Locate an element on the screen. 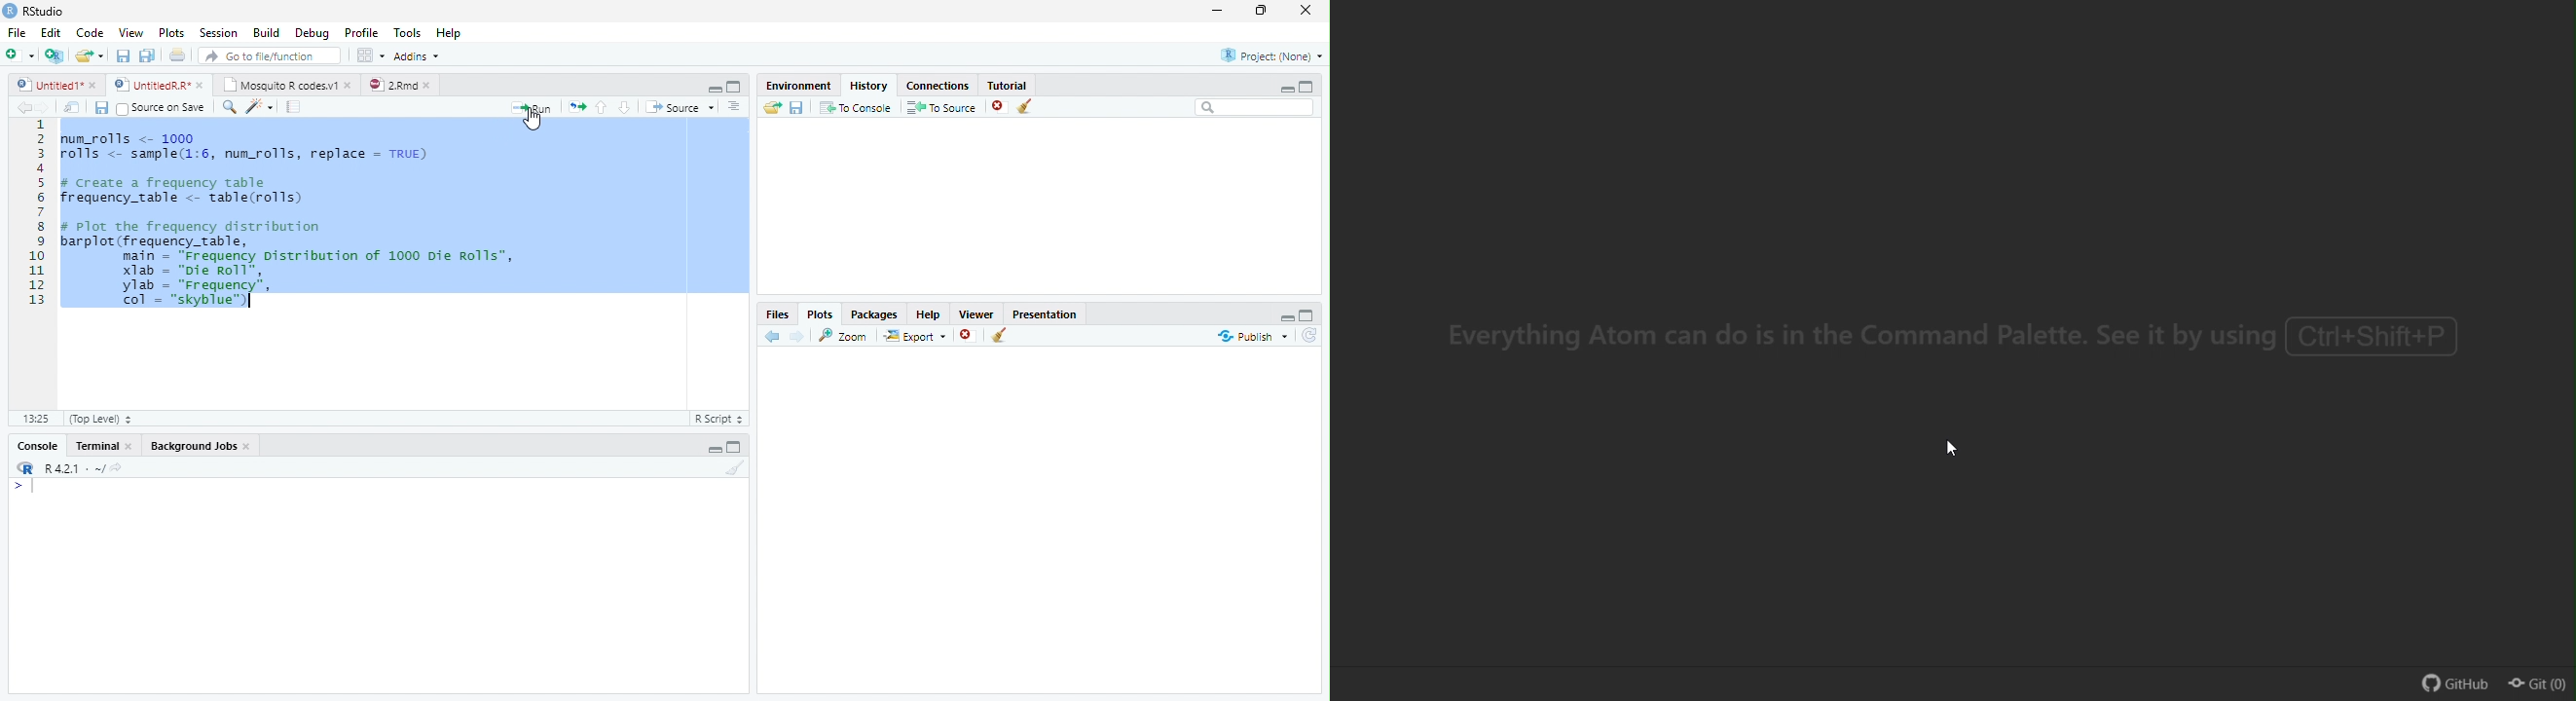  Save is located at coordinates (100, 107).